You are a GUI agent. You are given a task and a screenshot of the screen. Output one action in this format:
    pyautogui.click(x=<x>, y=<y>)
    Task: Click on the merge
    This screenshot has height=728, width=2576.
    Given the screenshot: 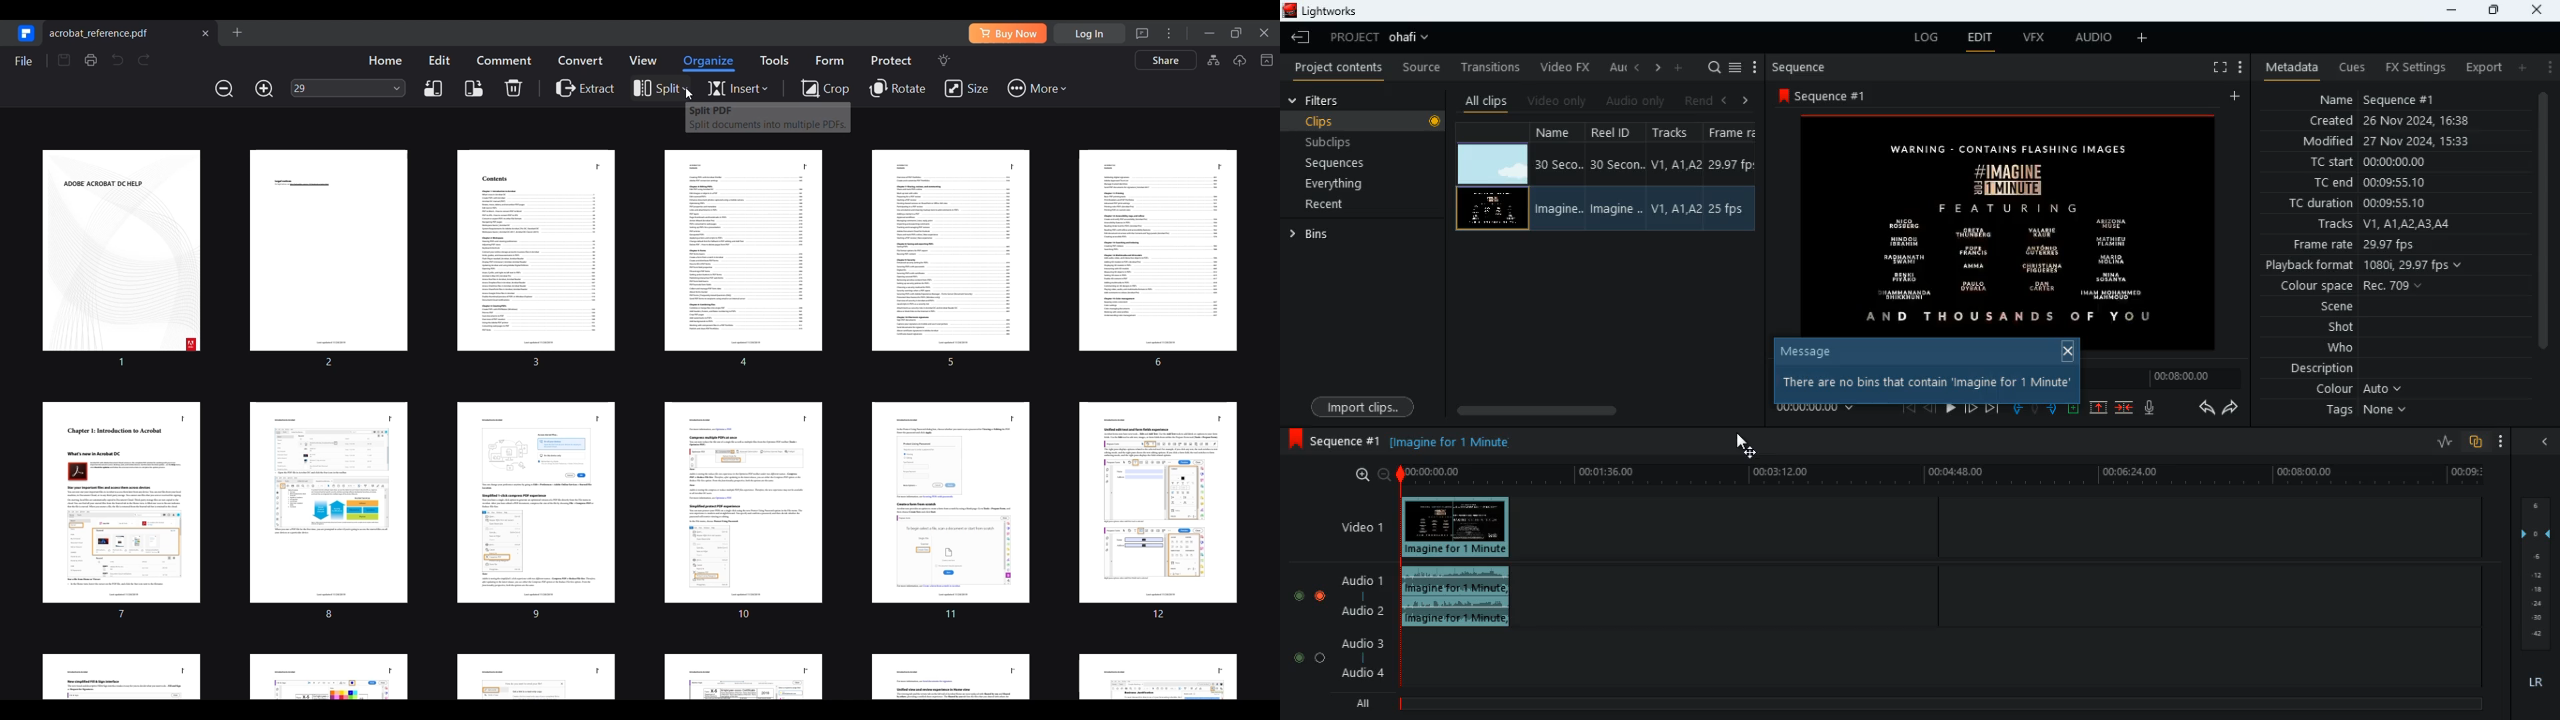 What is the action you would take?
    pyautogui.click(x=2125, y=406)
    